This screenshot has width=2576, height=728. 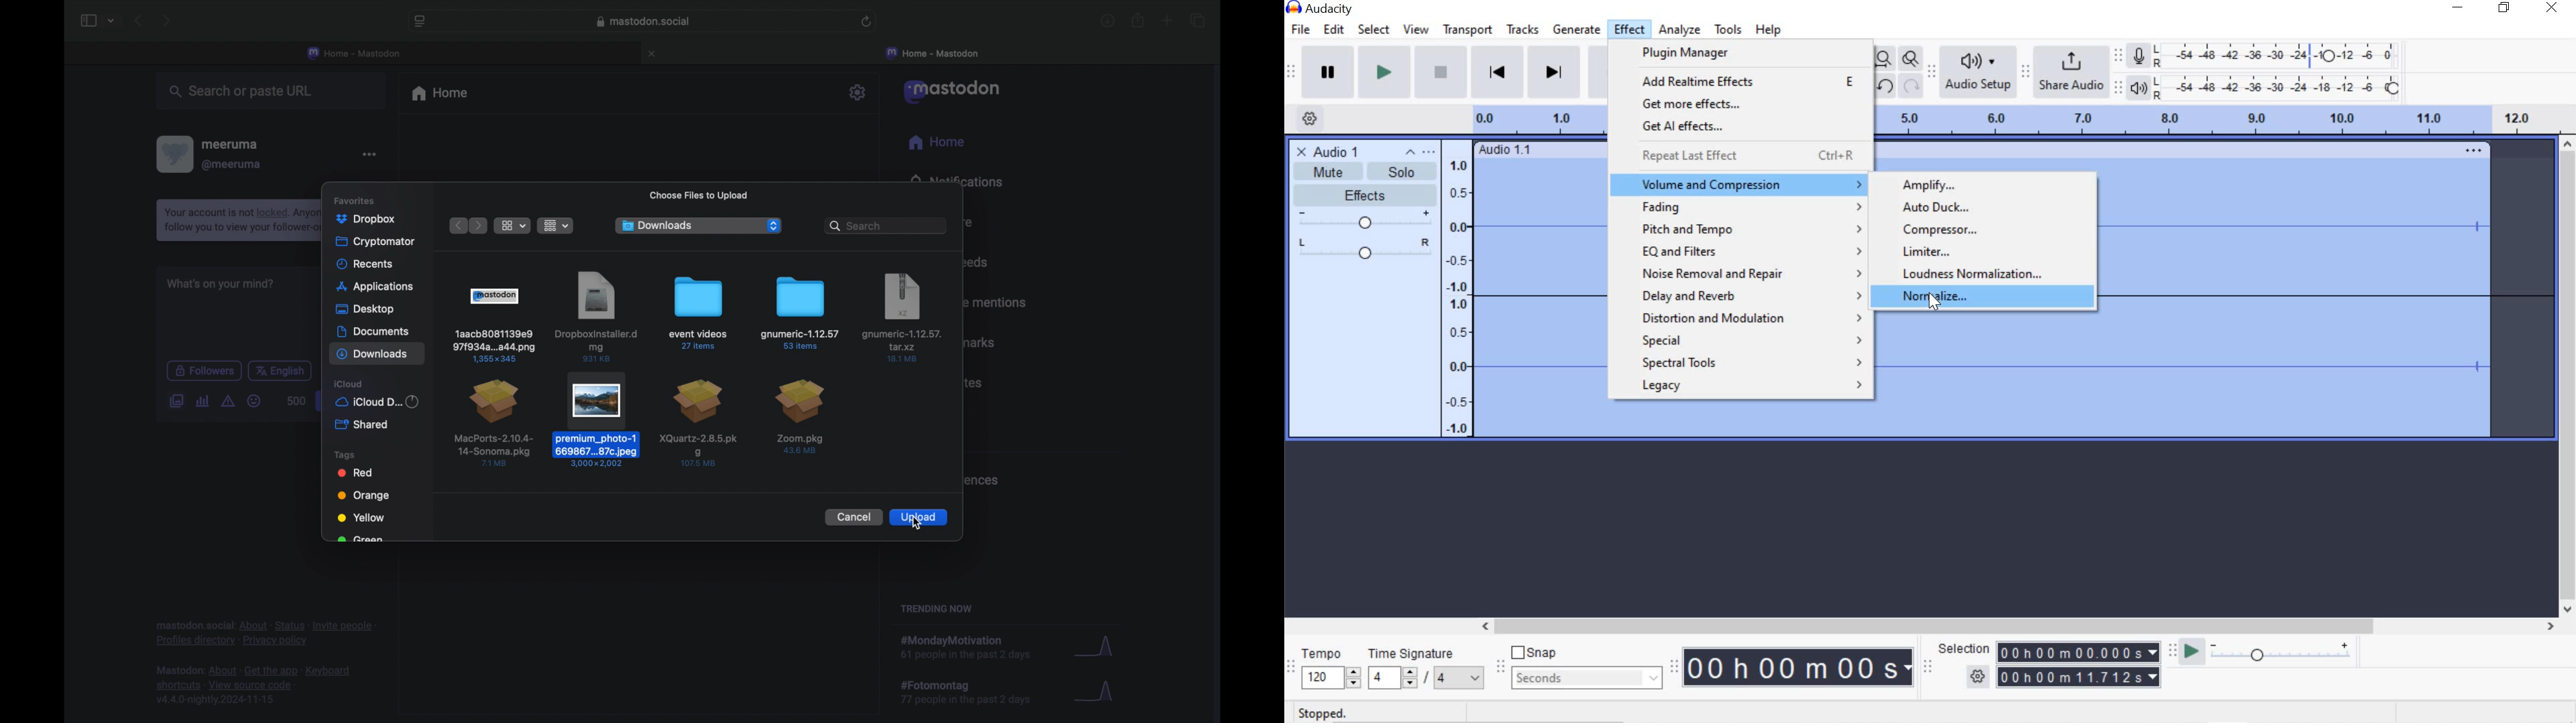 What do you see at coordinates (1753, 298) in the screenshot?
I see `delay and reverb` at bounding box center [1753, 298].